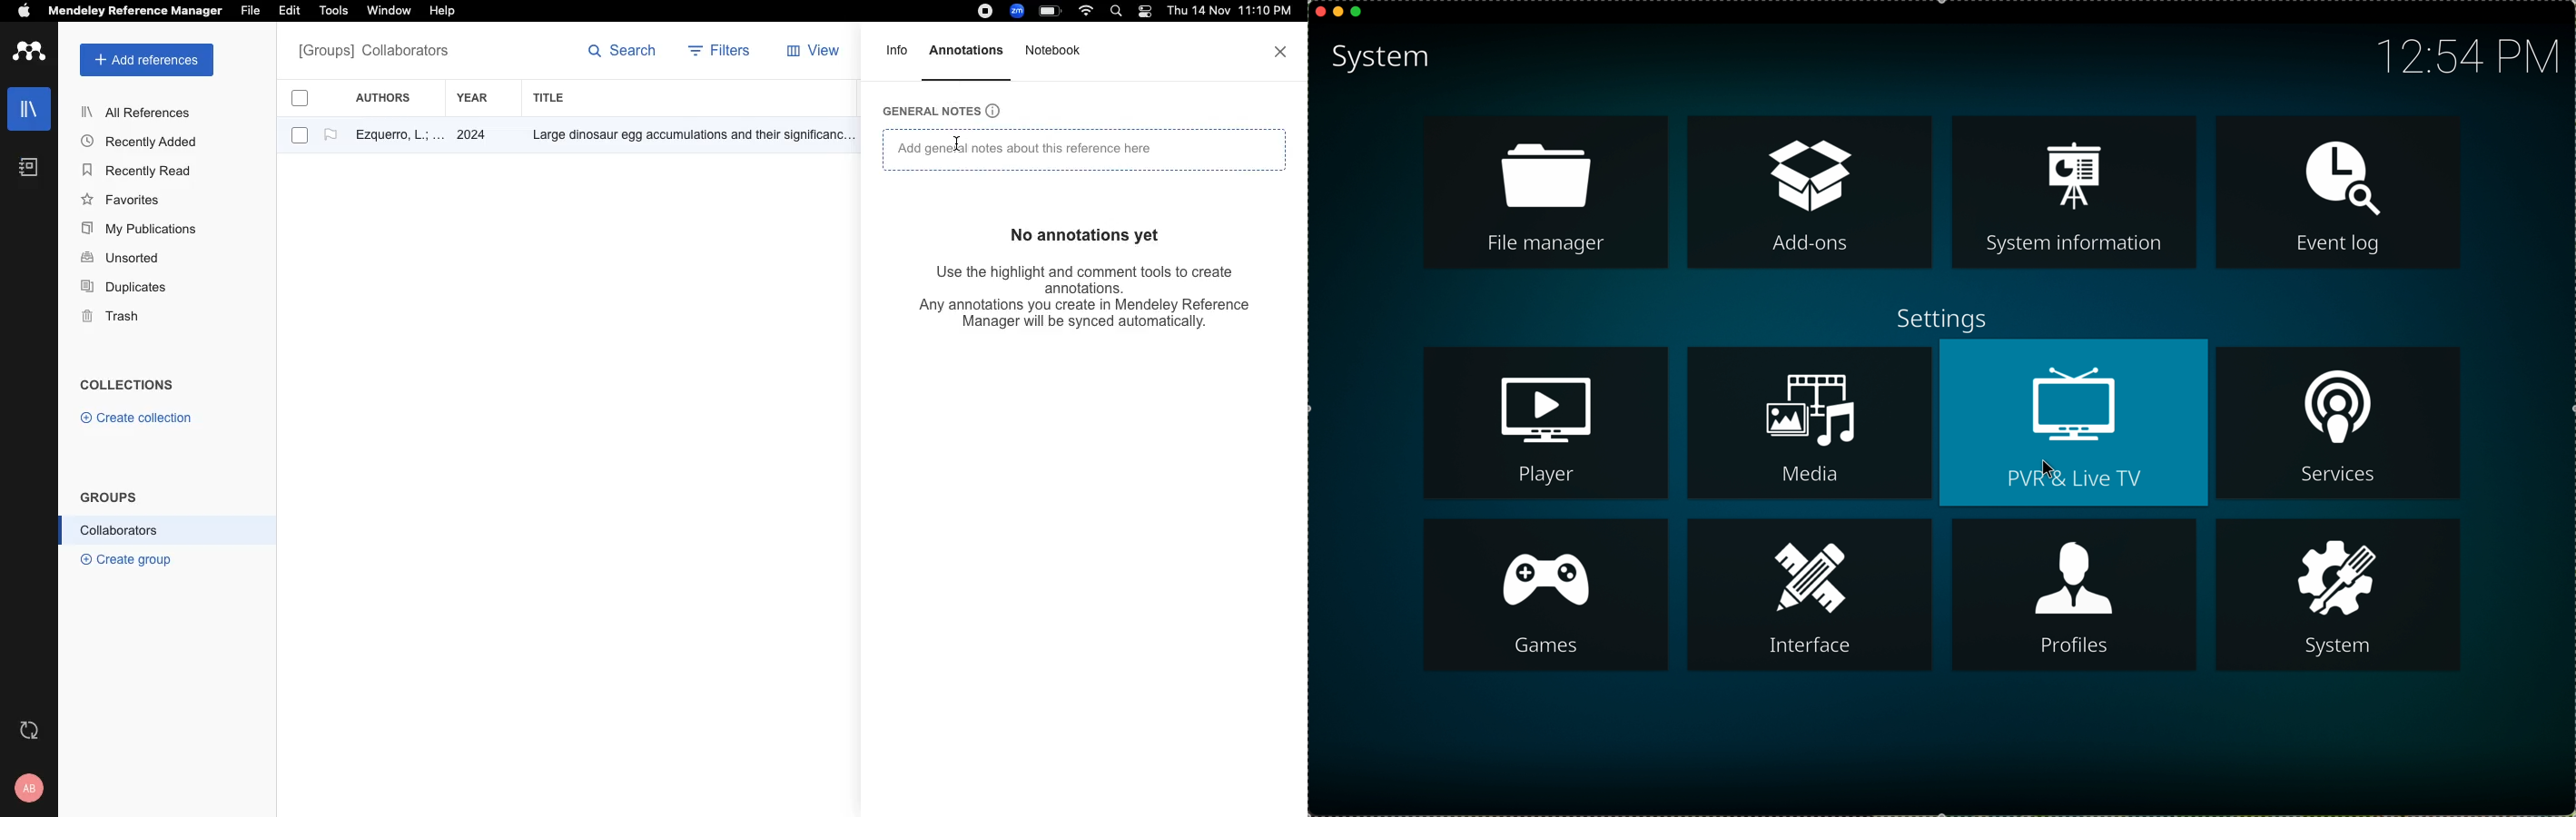 The height and width of the screenshot is (840, 2576). Describe the element at coordinates (1381, 57) in the screenshot. I see `system` at that location.